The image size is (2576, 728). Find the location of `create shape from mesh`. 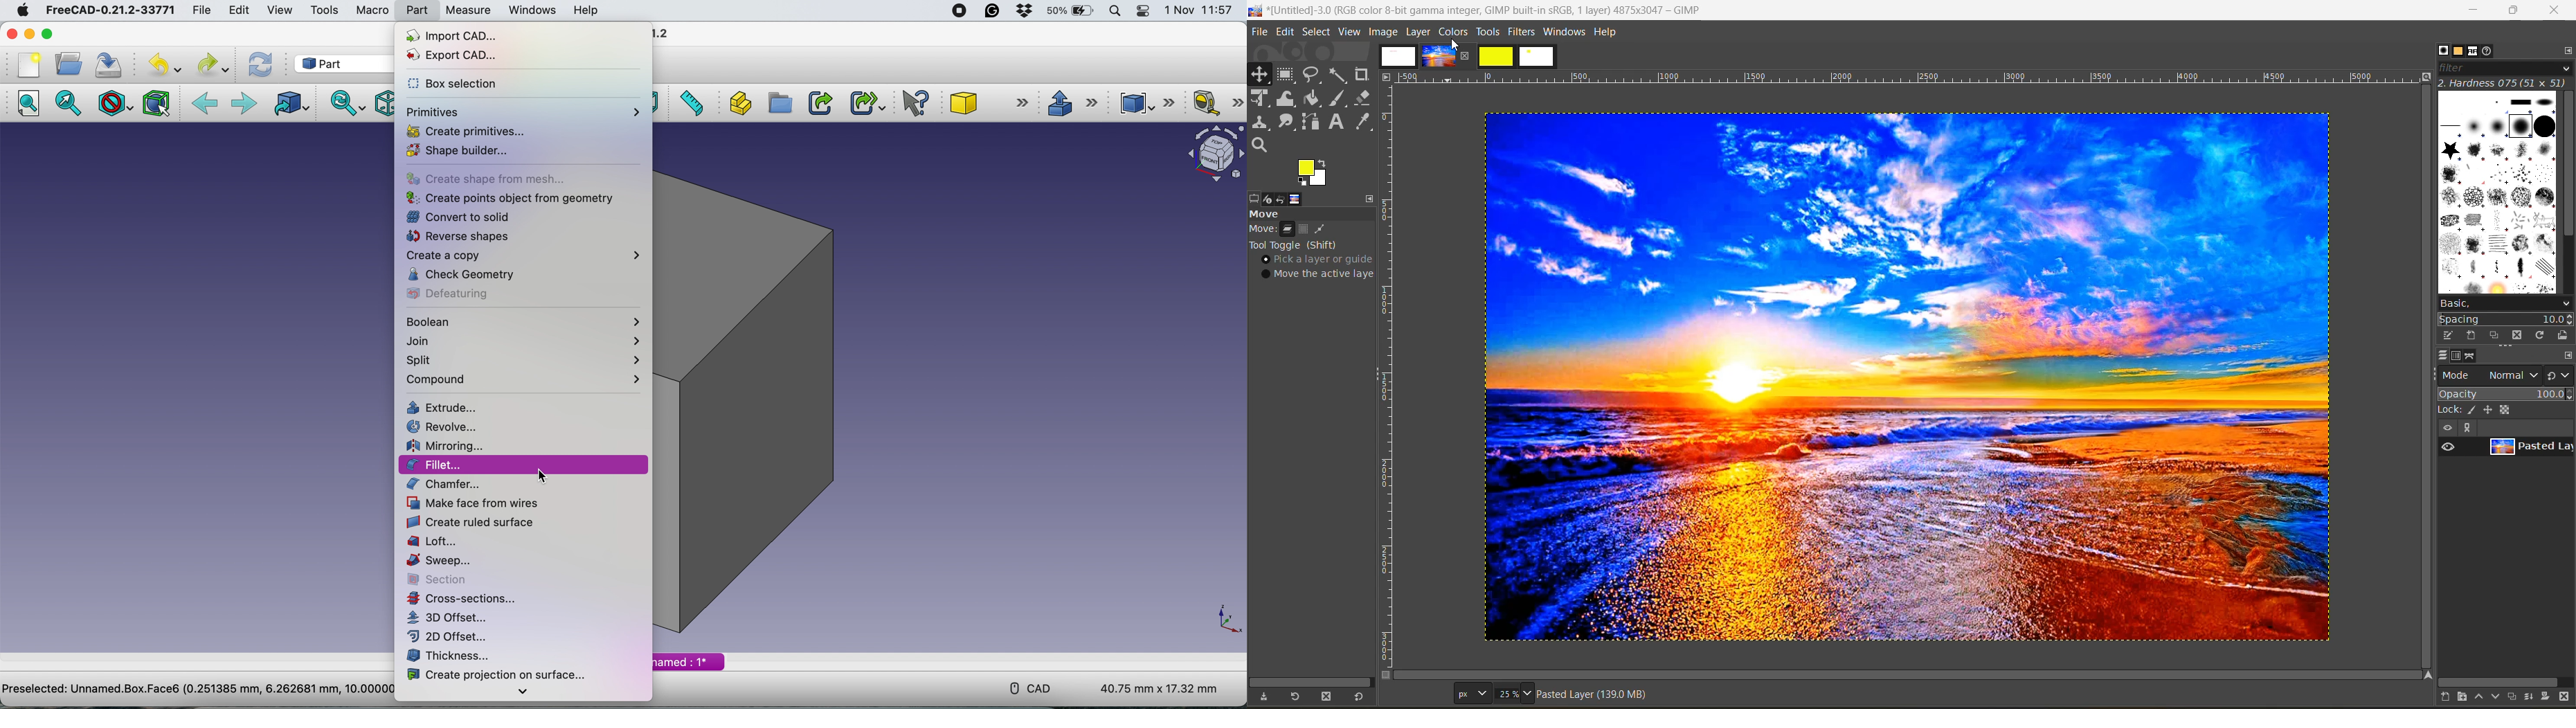

create shape from mesh is located at coordinates (502, 179).